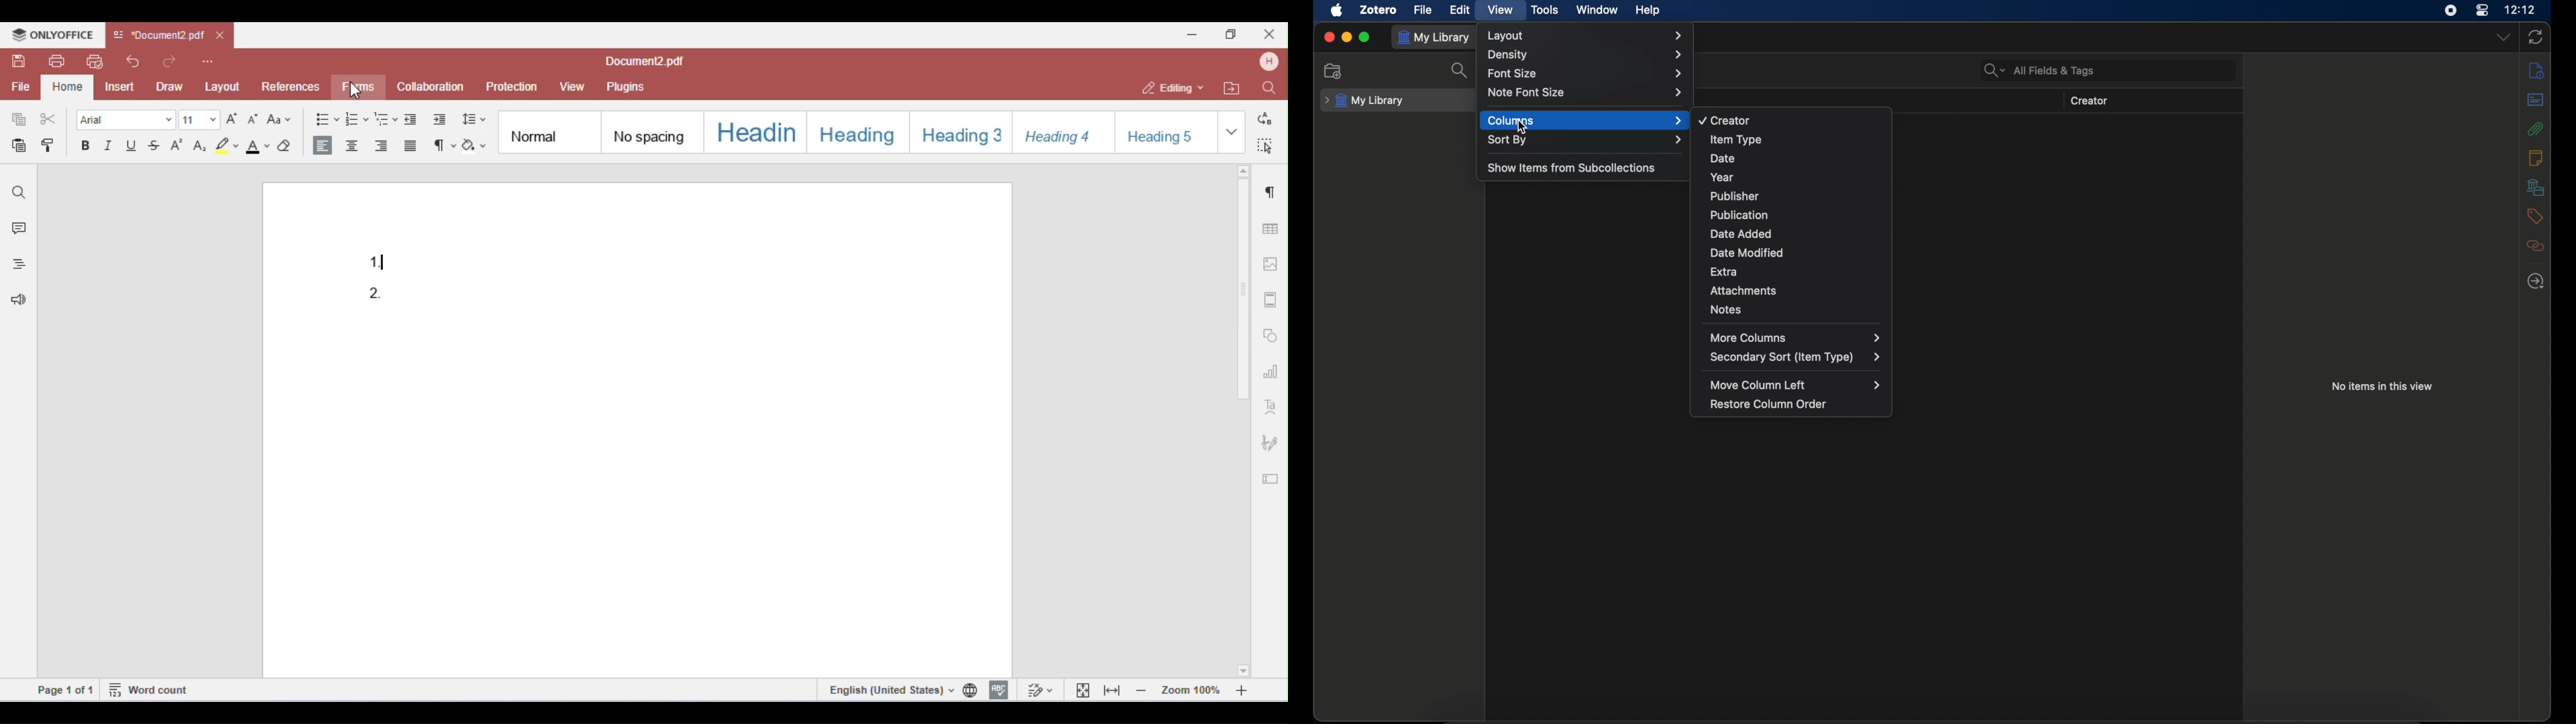 This screenshot has height=728, width=2576. I want to click on attachments, so click(1744, 290).